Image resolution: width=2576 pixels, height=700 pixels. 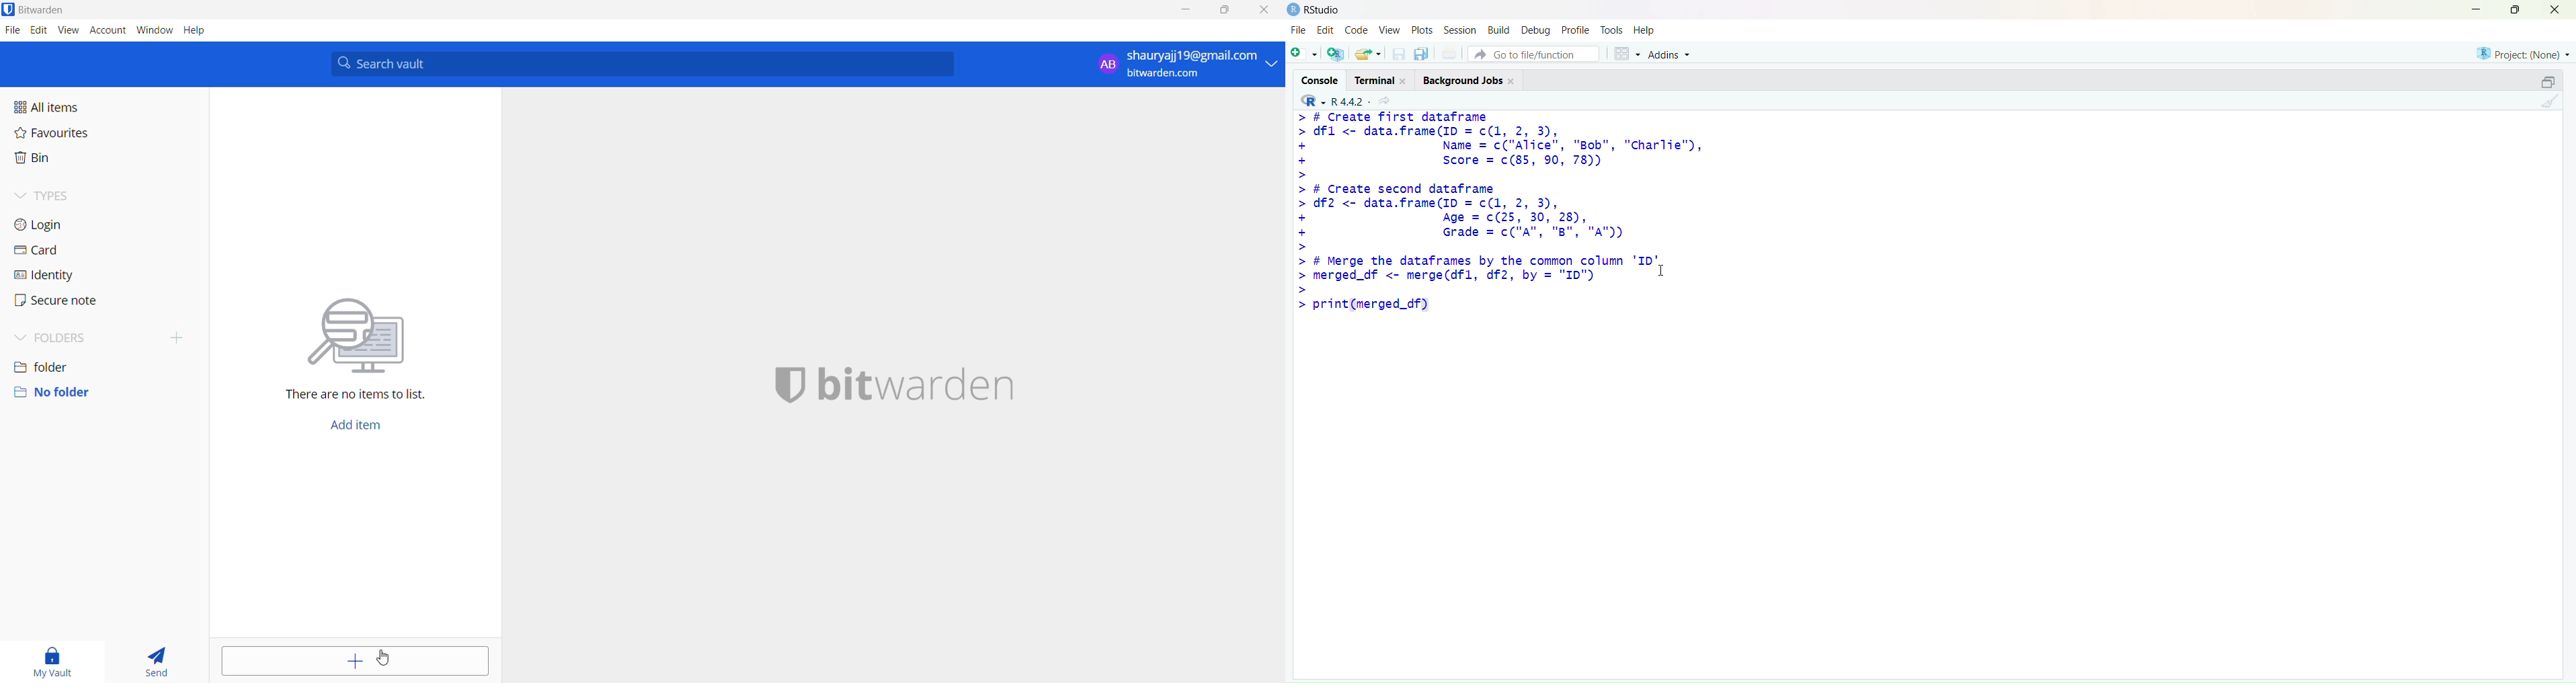 What do you see at coordinates (1500, 182) in the screenshot?
I see `# Create Tirst dataframe
dfl <- data.frame(ID = c(1, 2, 3),
Name = c("Alice", "Bob", "Char
Score = c(85, 90, 78))
# Create second dataframe
df2 <- data.frame(ID = c(1, 2, 3),
Age = c(25, 30, 28),
Grade = c("A", "B", "A"))` at bounding box center [1500, 182].